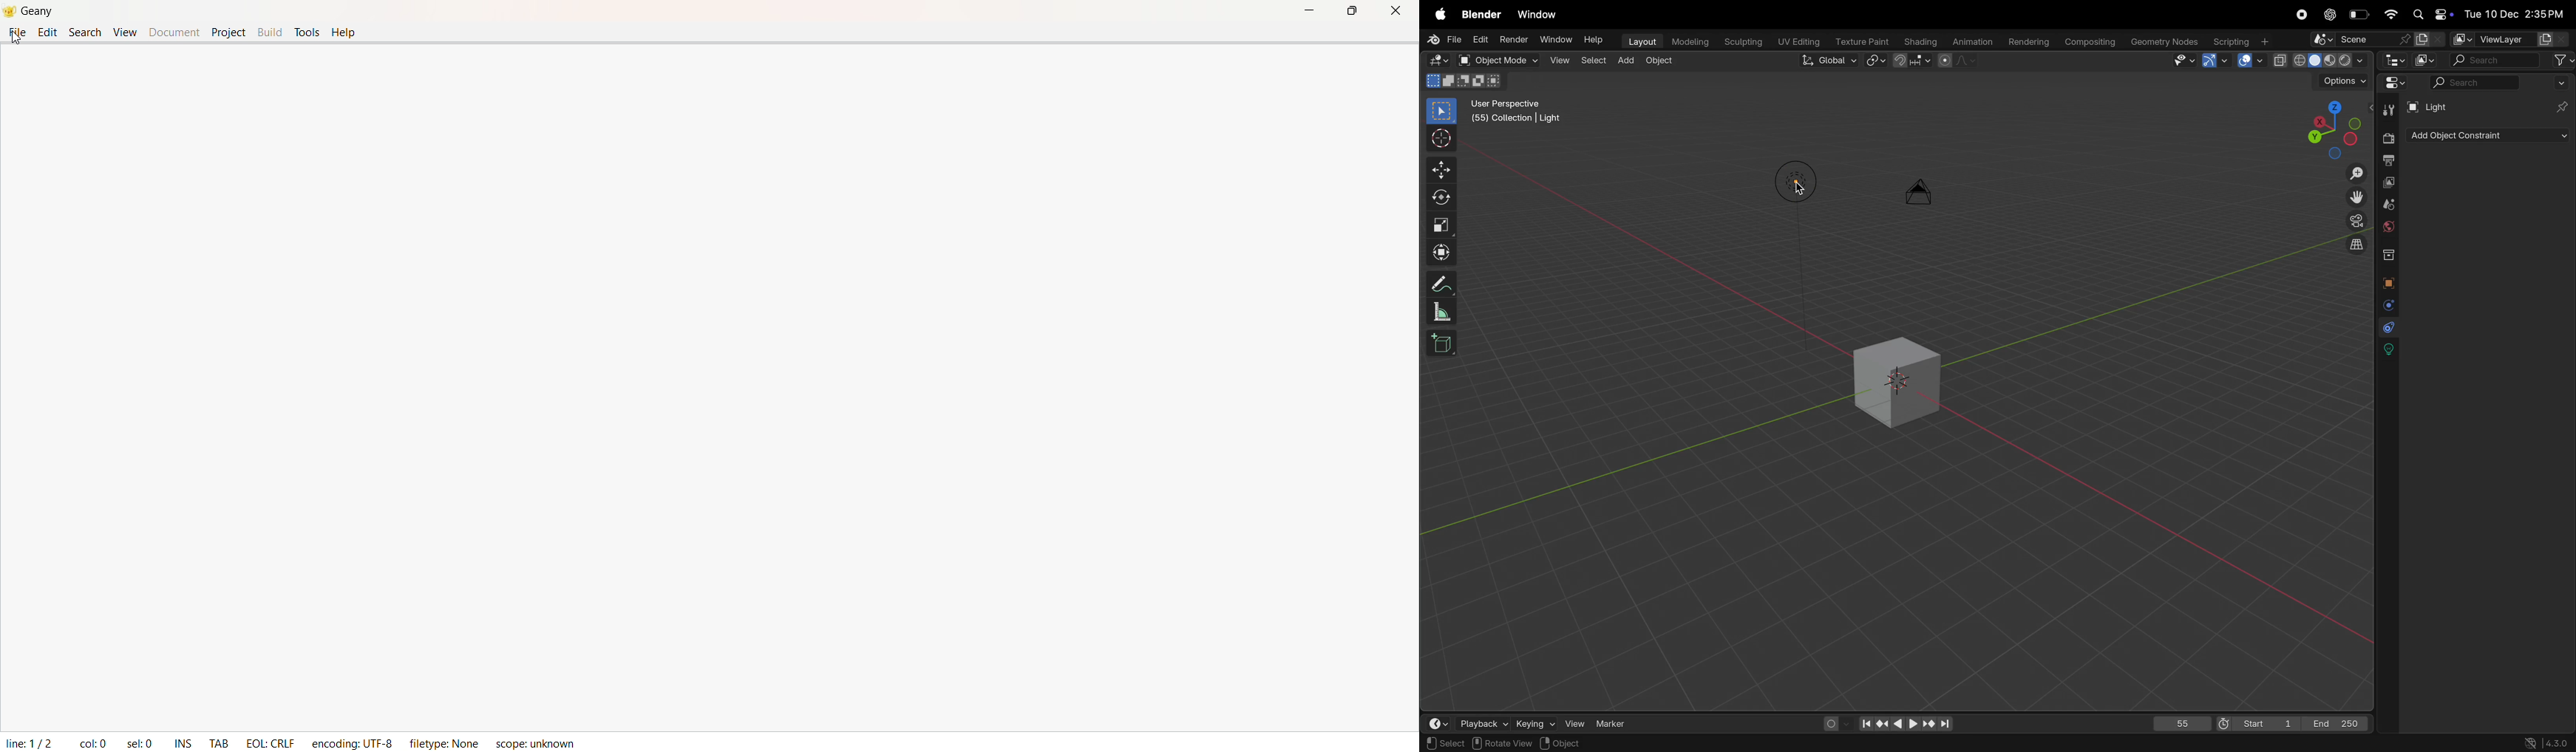  Describe the element at coordinates (2357, 198) in the screenshot. I see `move the view` at that location.